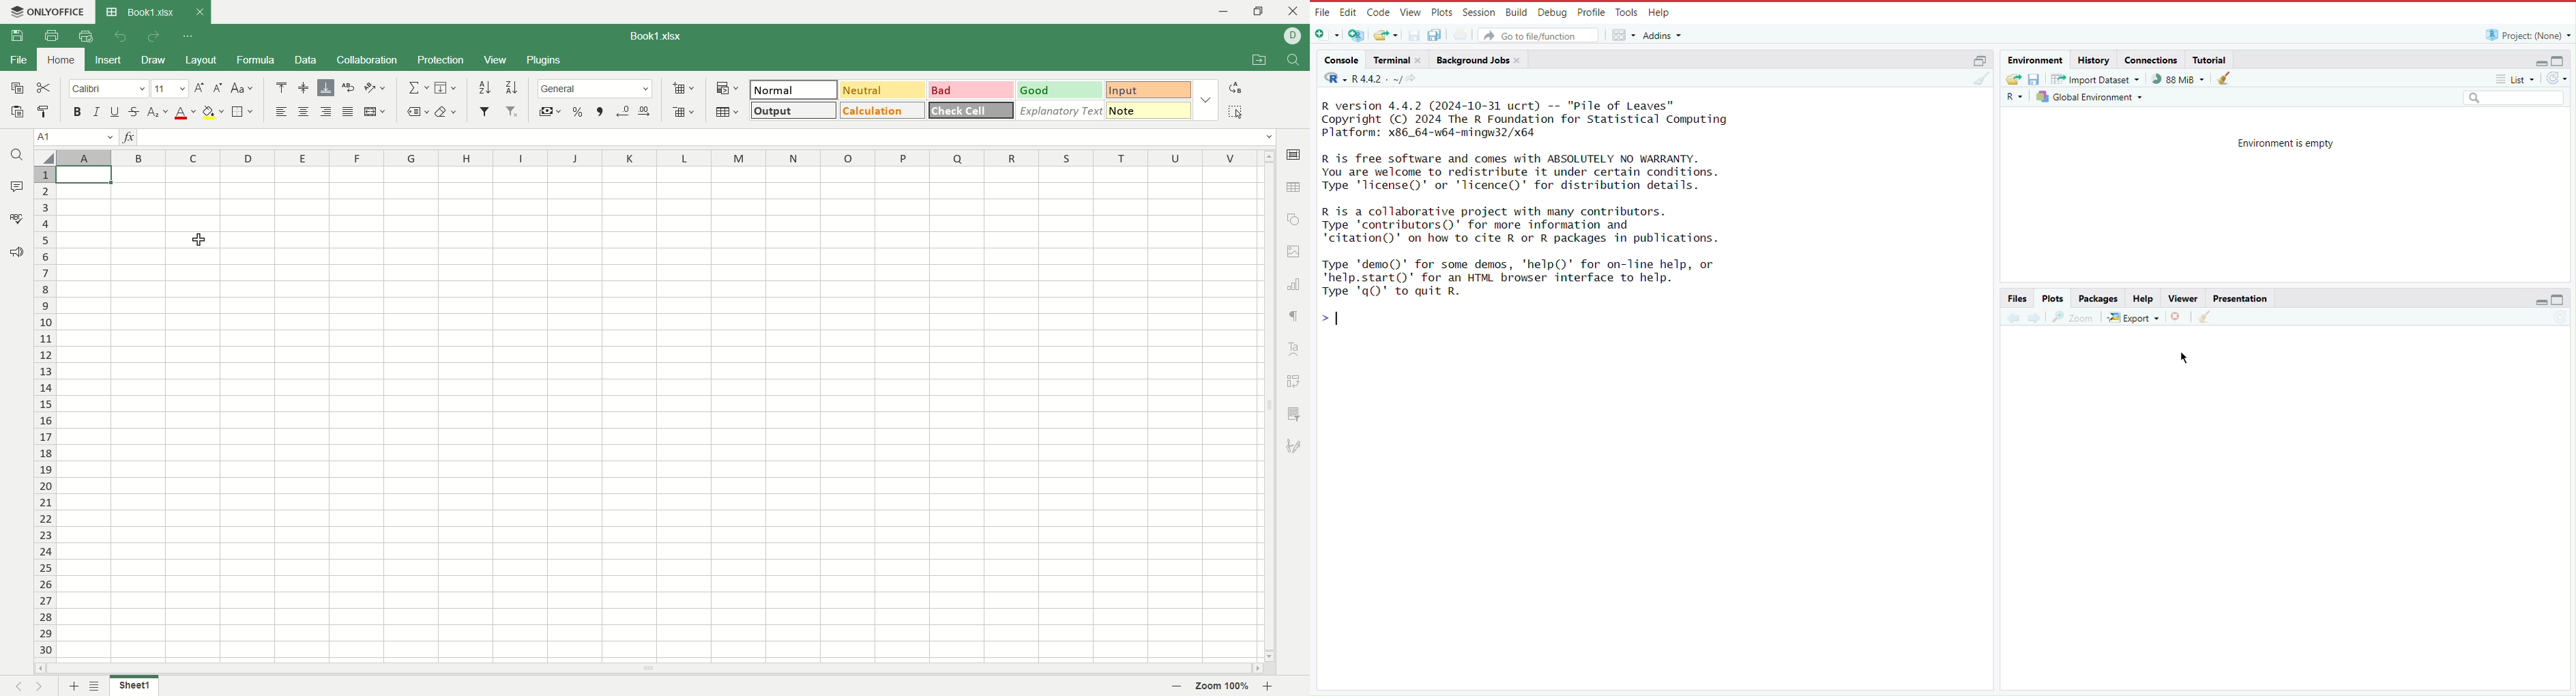 Image resolution: width=2576 pixels, height=700 pixels. What do you see at coordinates (2013, 316) in the screenshot?
I see `Go back to the previous source location (Ctrl + F9)` at bounding box center [2013, 316].